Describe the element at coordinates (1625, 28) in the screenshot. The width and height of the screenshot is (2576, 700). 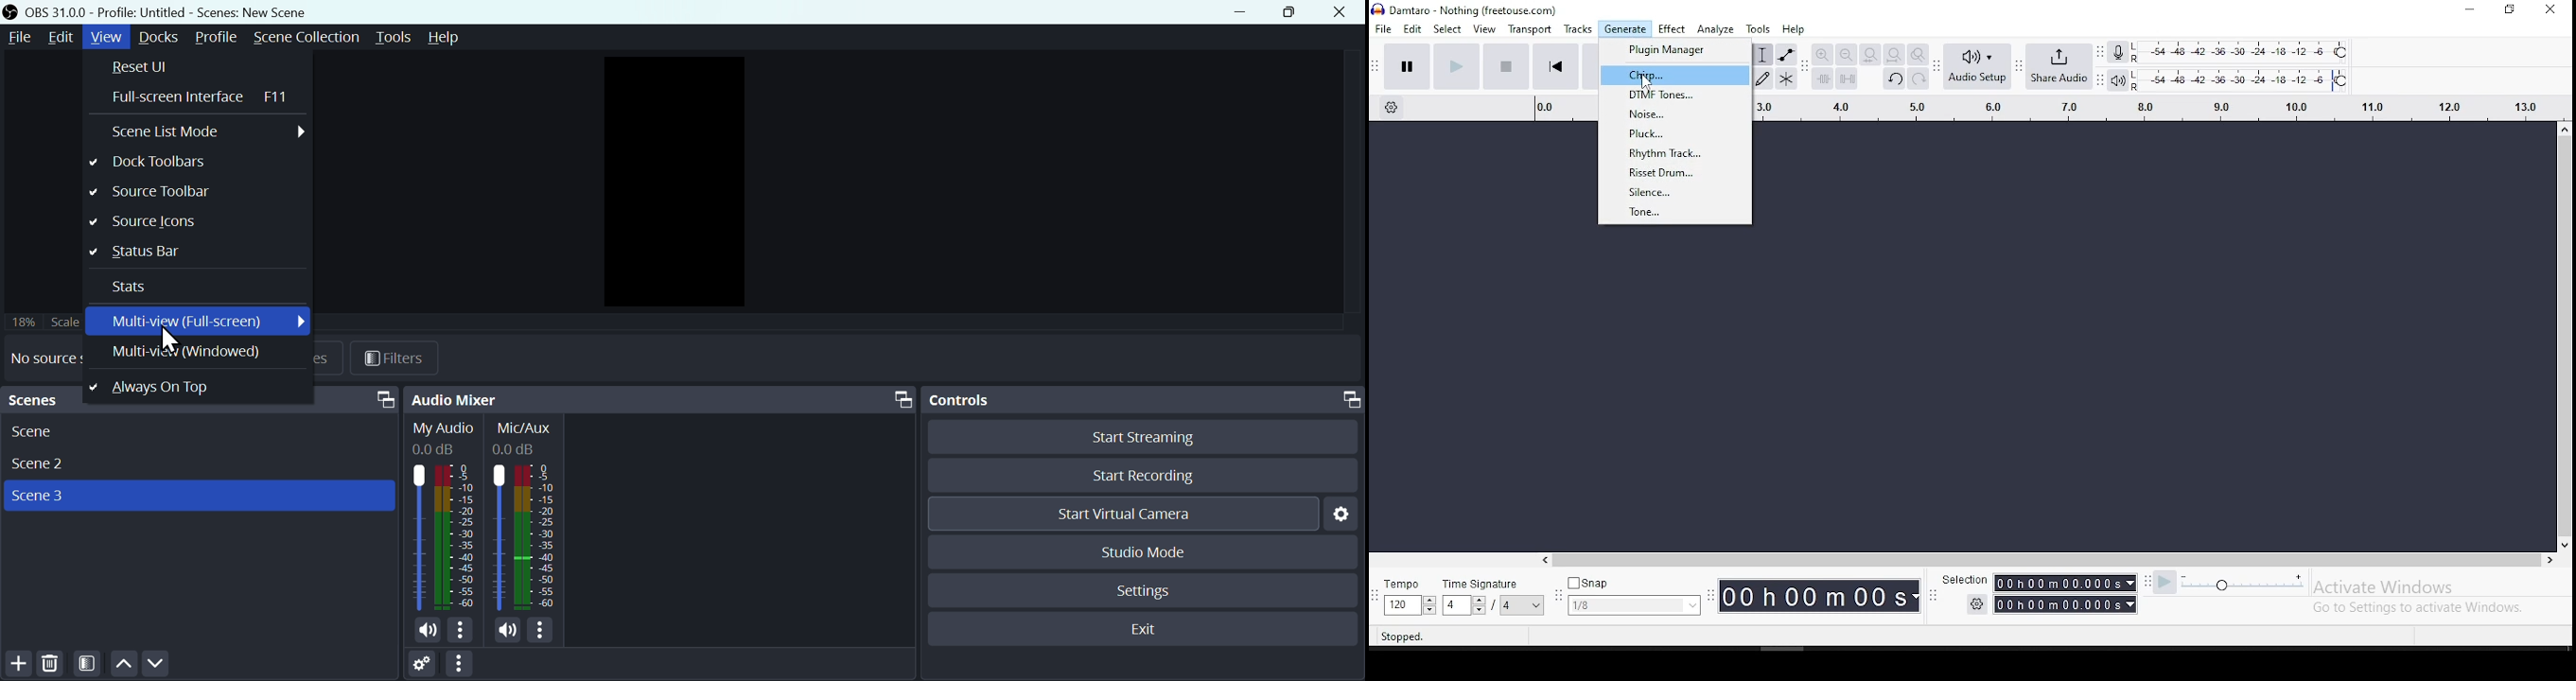
I see `generate` at that location.